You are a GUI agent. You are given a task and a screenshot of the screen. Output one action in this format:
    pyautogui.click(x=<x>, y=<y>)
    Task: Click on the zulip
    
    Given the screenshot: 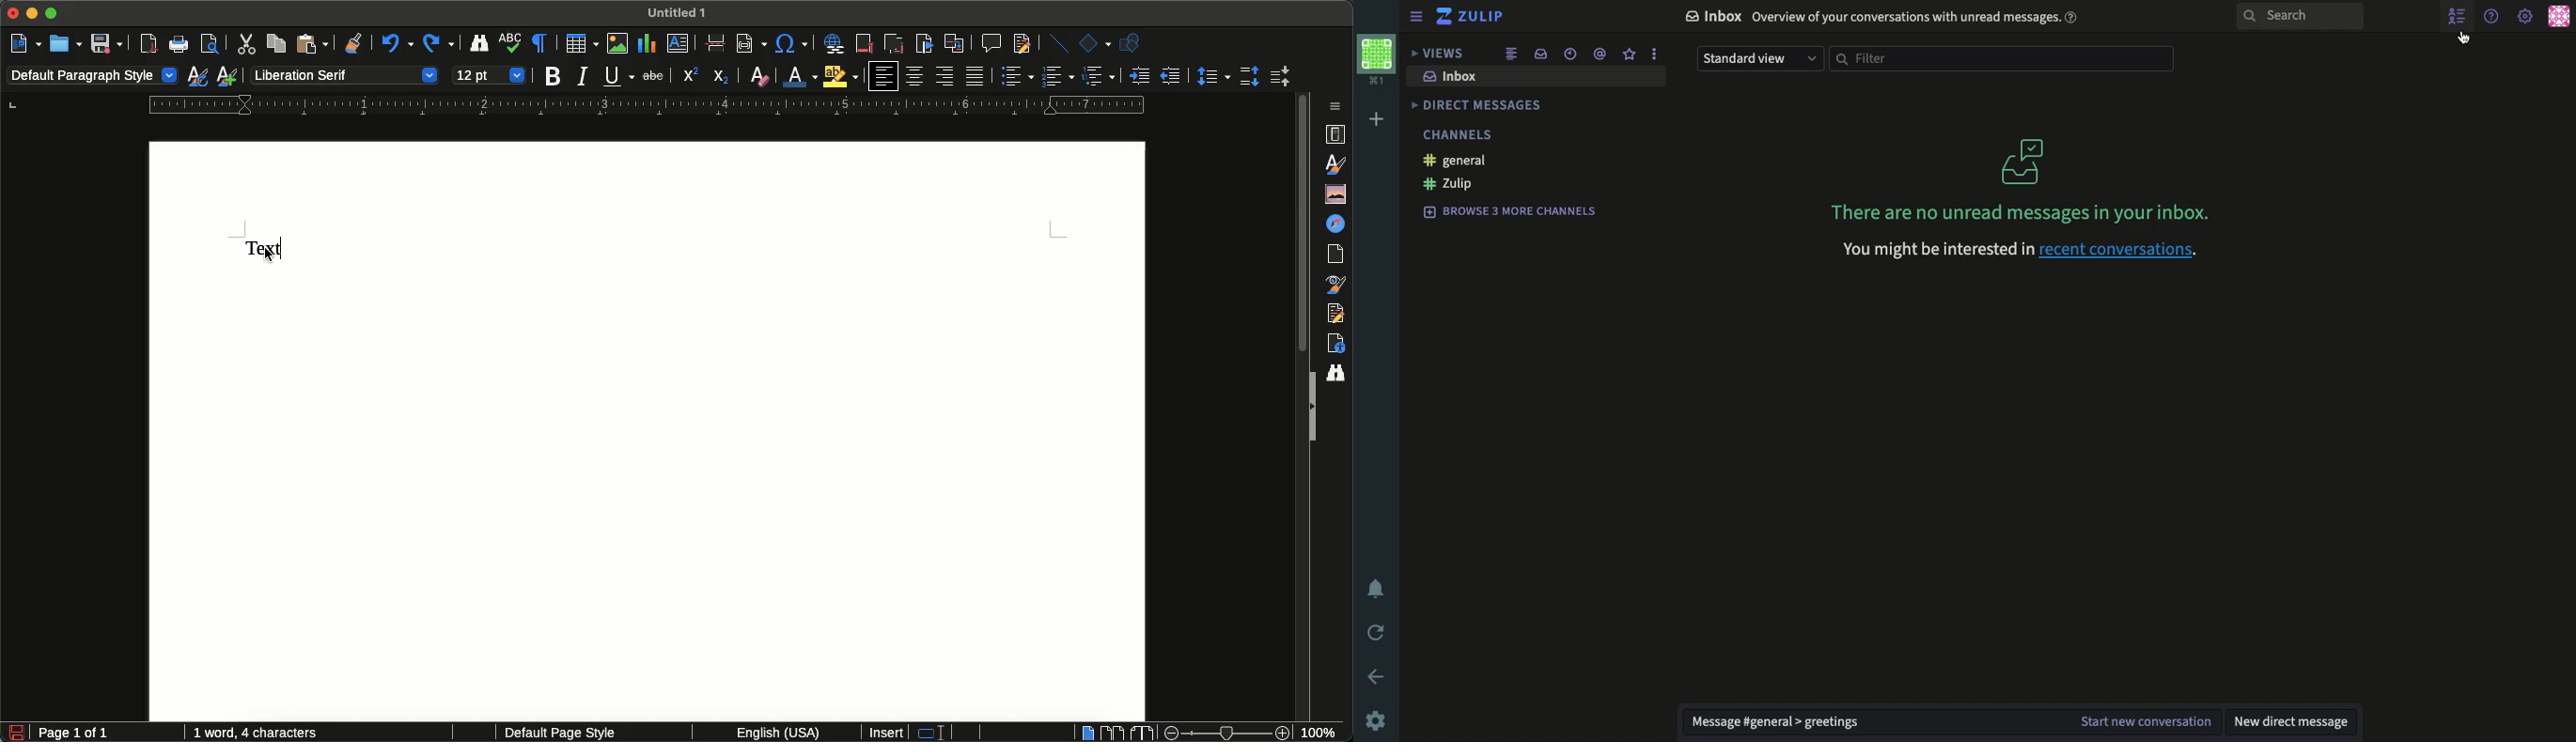 What is the action you would take?
    pyautogui.click(x=1471, y=16)
    